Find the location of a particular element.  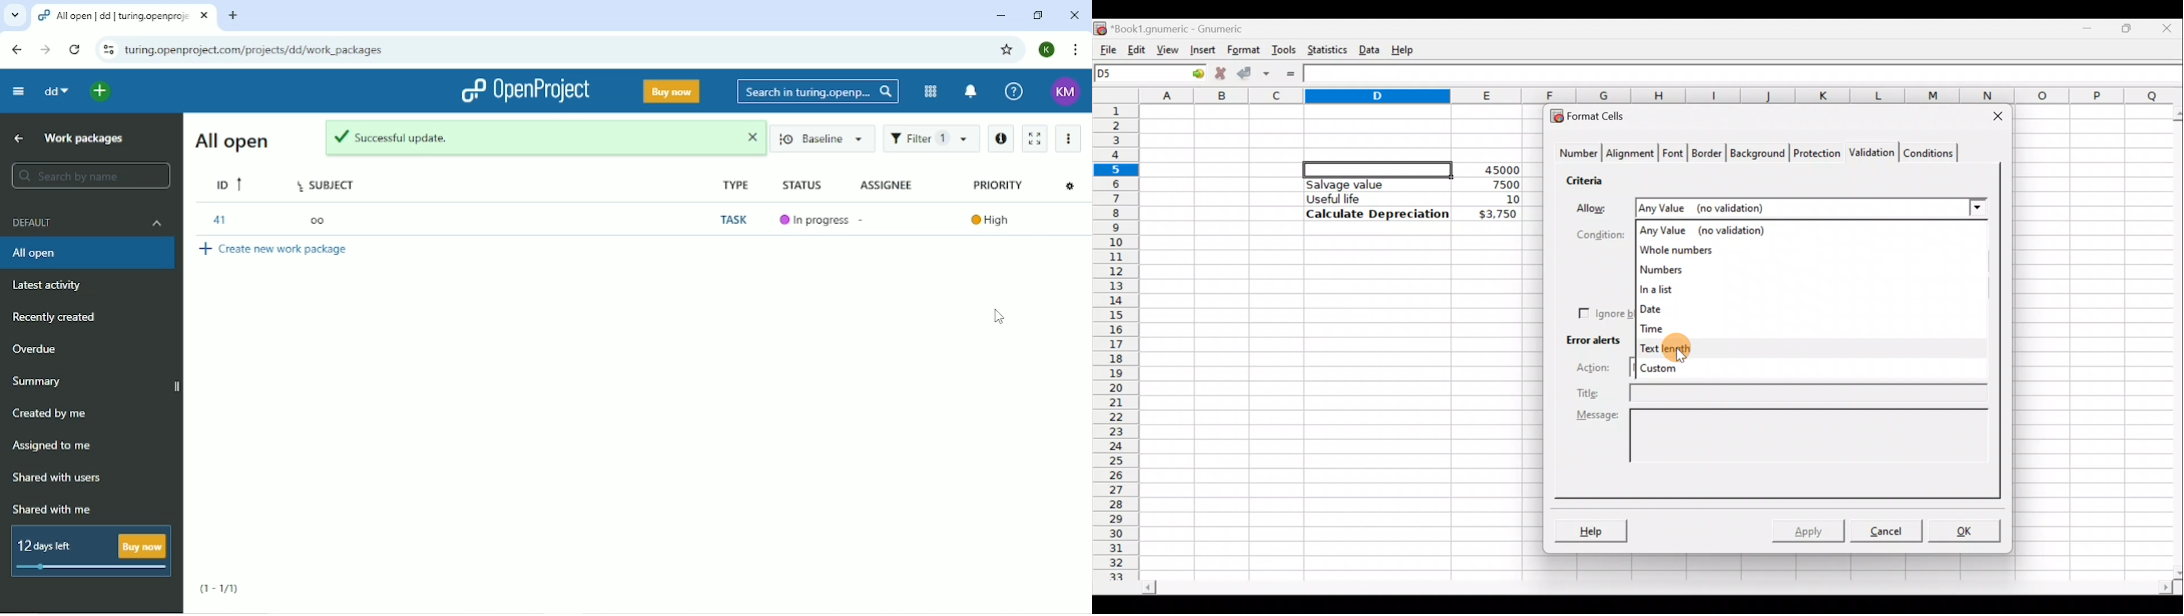

Maximize is located at coordinates (2130, 26).